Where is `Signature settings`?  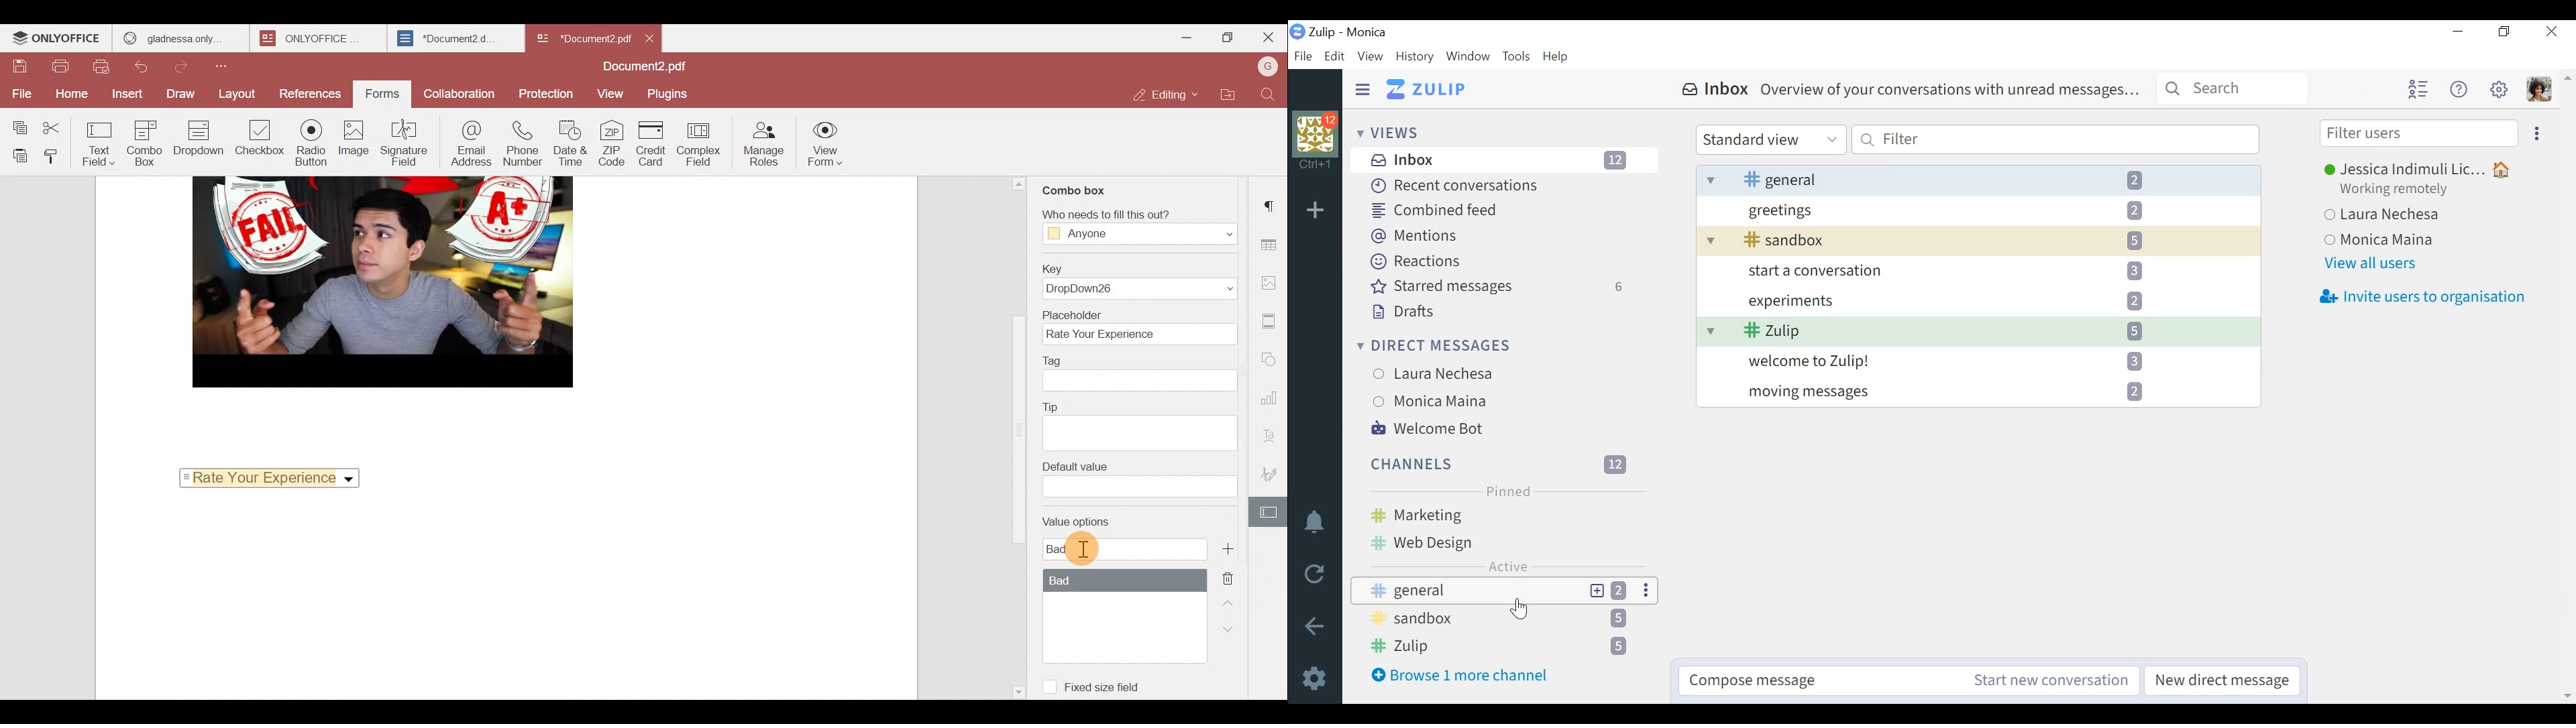
Signature settings is located at coordinates (1271, 471).